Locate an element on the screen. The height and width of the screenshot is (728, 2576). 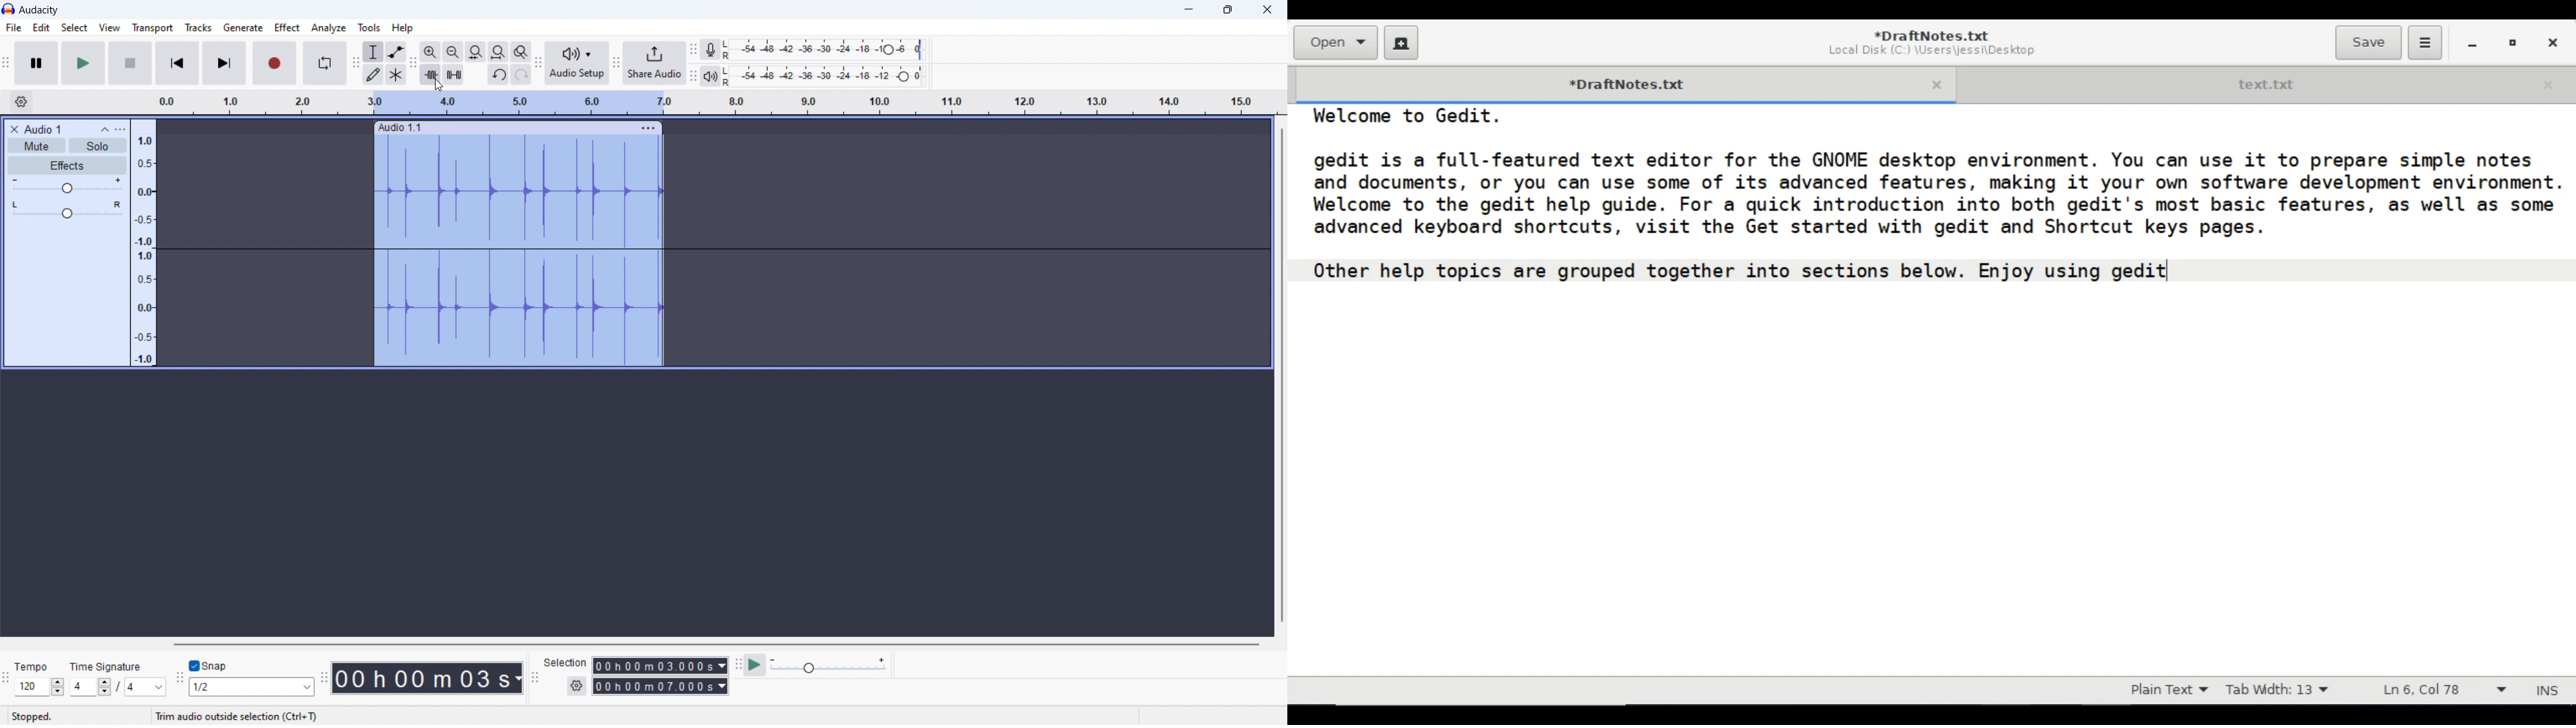
analyze is located at coordinates (329, 28).